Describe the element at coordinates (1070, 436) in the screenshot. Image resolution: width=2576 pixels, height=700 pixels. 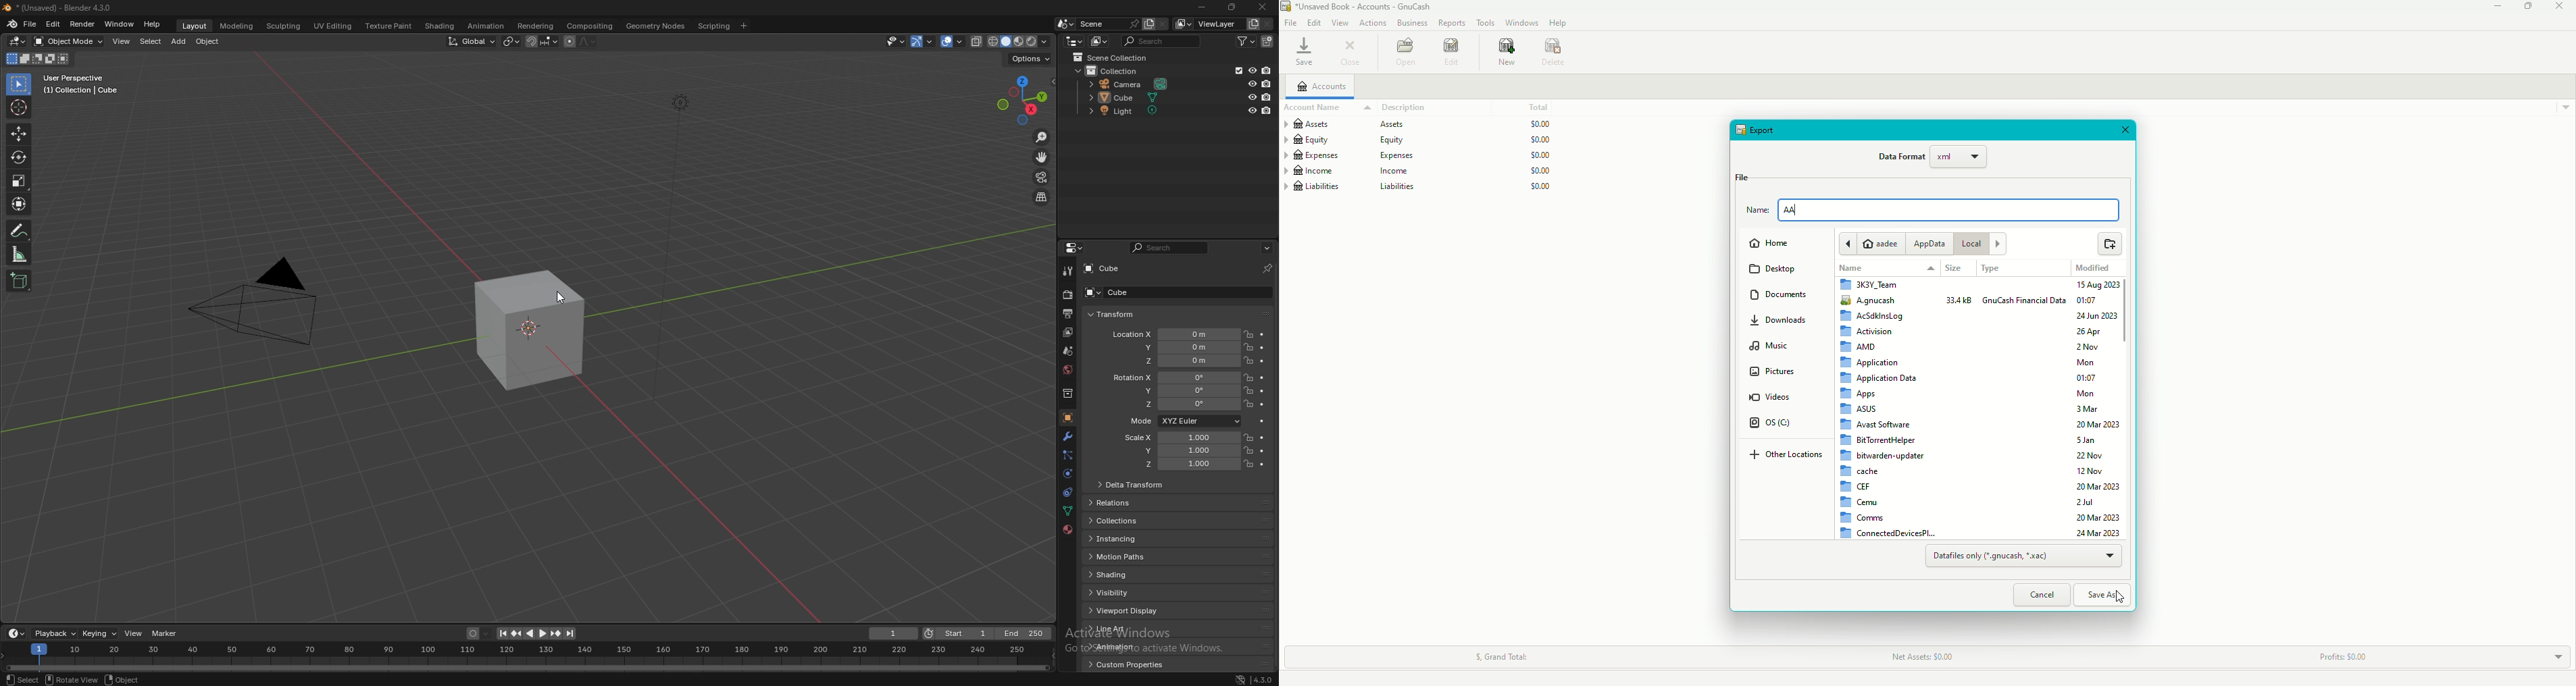
I see `modifier` at that location.